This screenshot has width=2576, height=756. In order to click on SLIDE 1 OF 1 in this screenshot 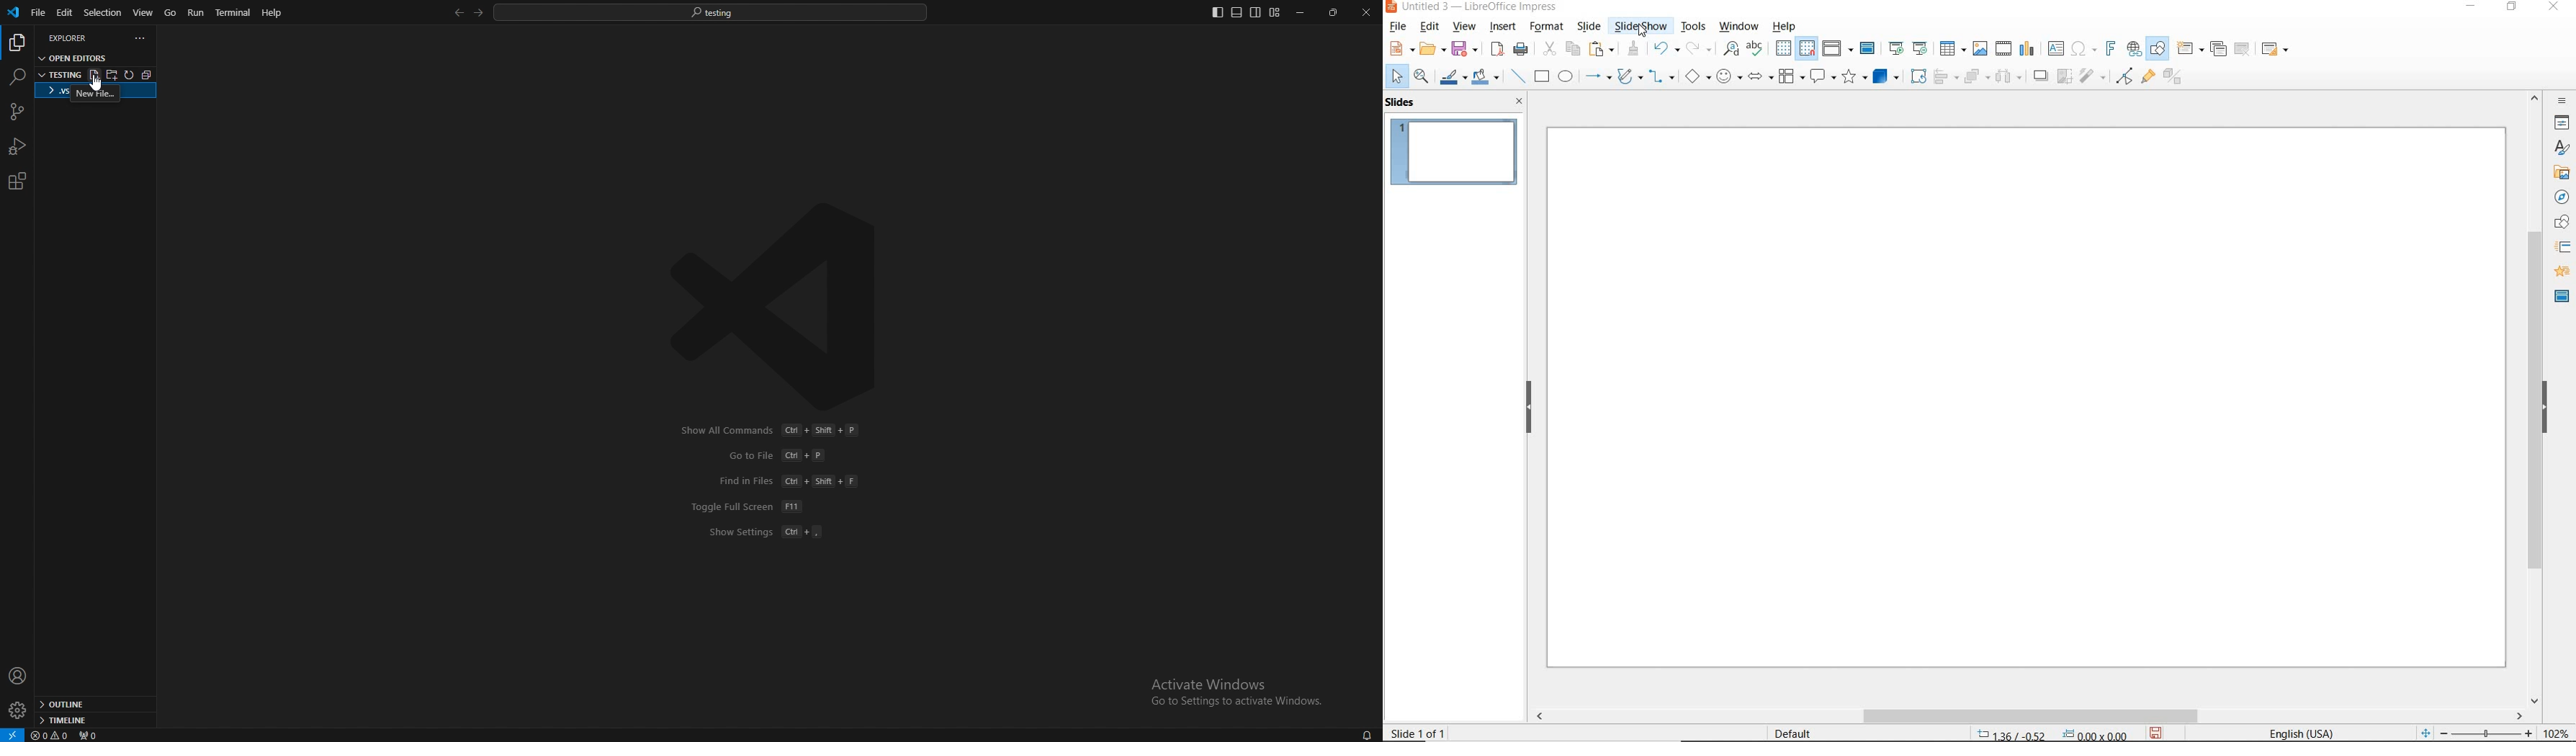, I will do `click(1417, 733)`.